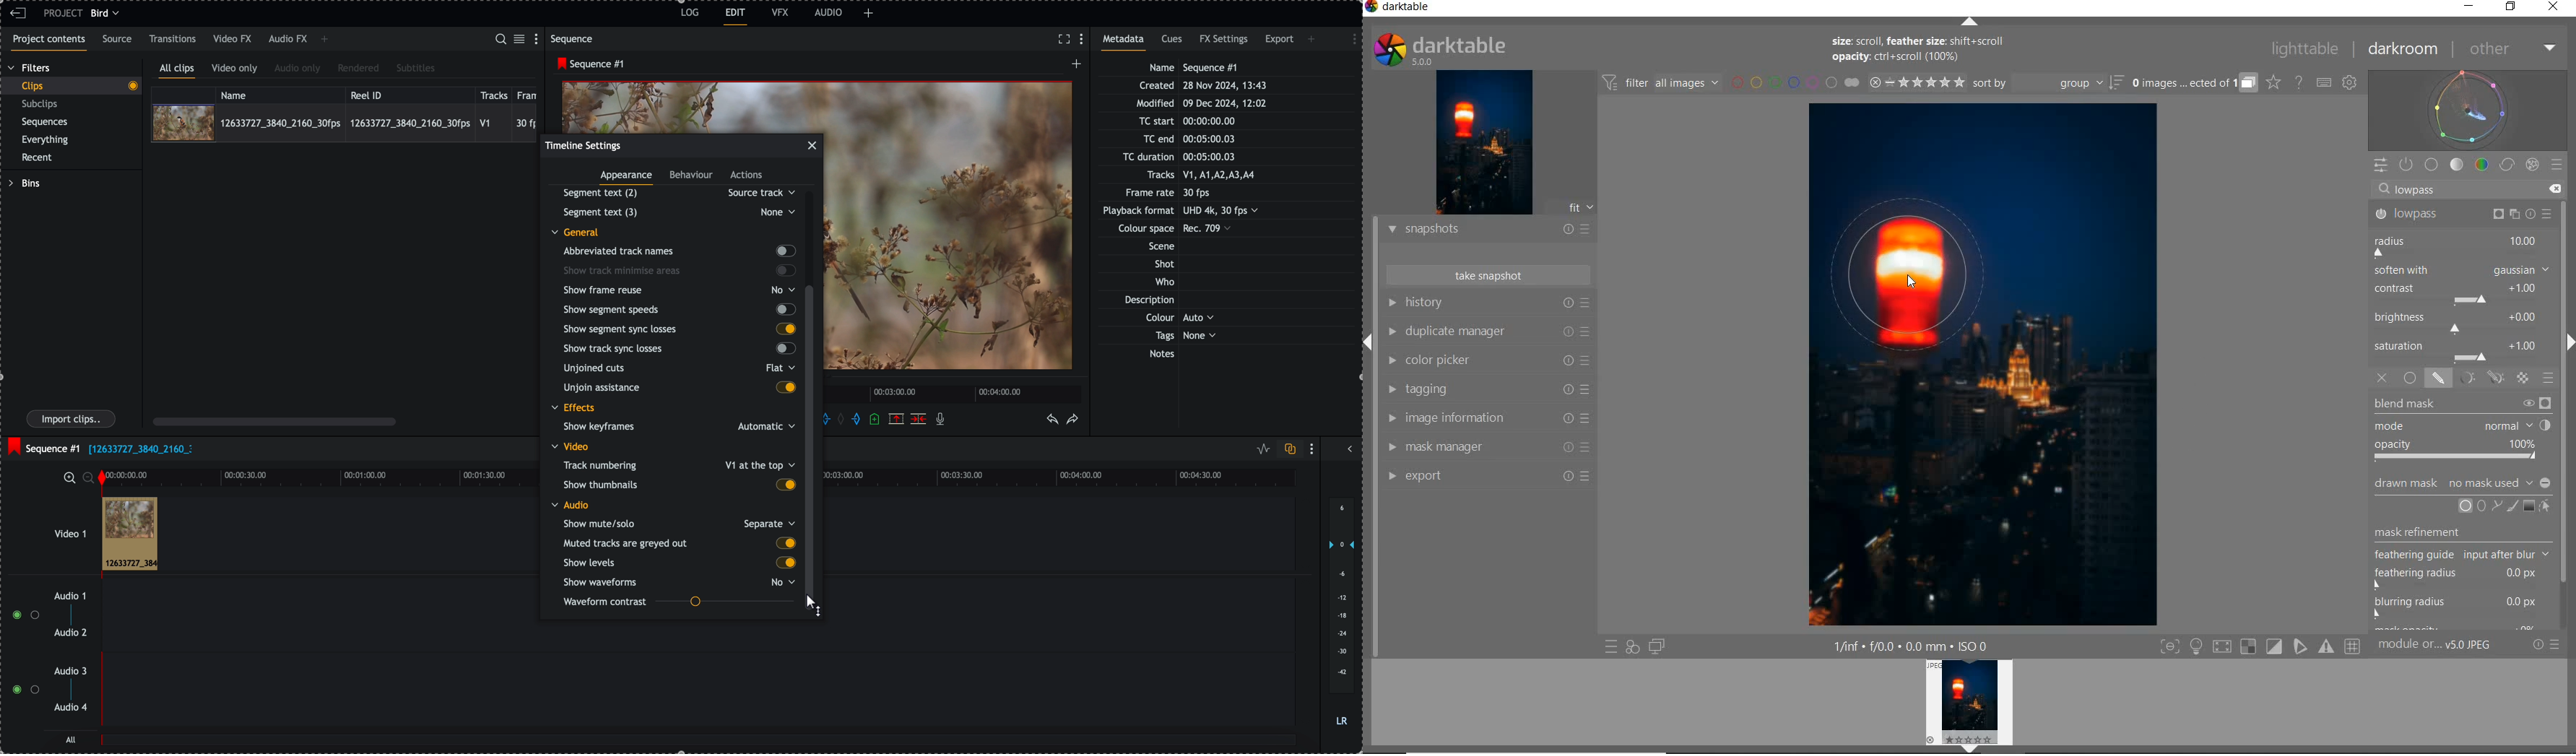  What do you see at coordinates (119, 40) in the screenshot?
I see `source` at bounding box center [119, 40].